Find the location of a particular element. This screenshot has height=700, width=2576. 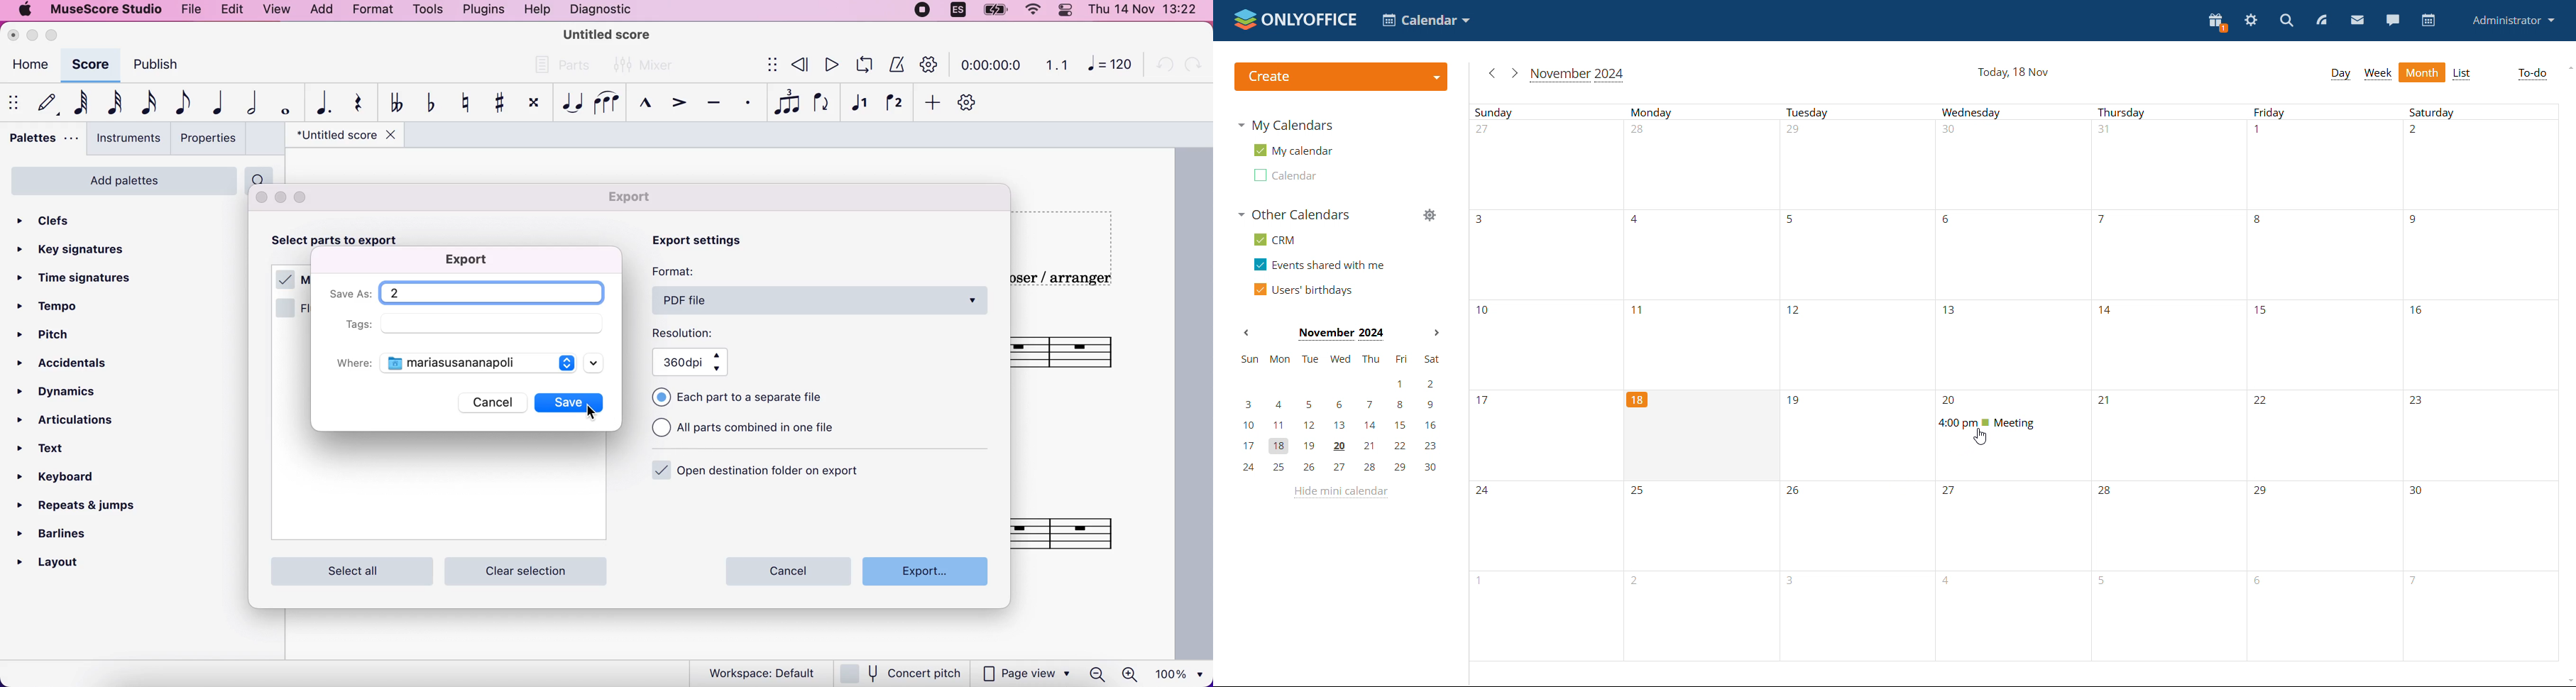

pdf file is located at coordinates (822, 300).